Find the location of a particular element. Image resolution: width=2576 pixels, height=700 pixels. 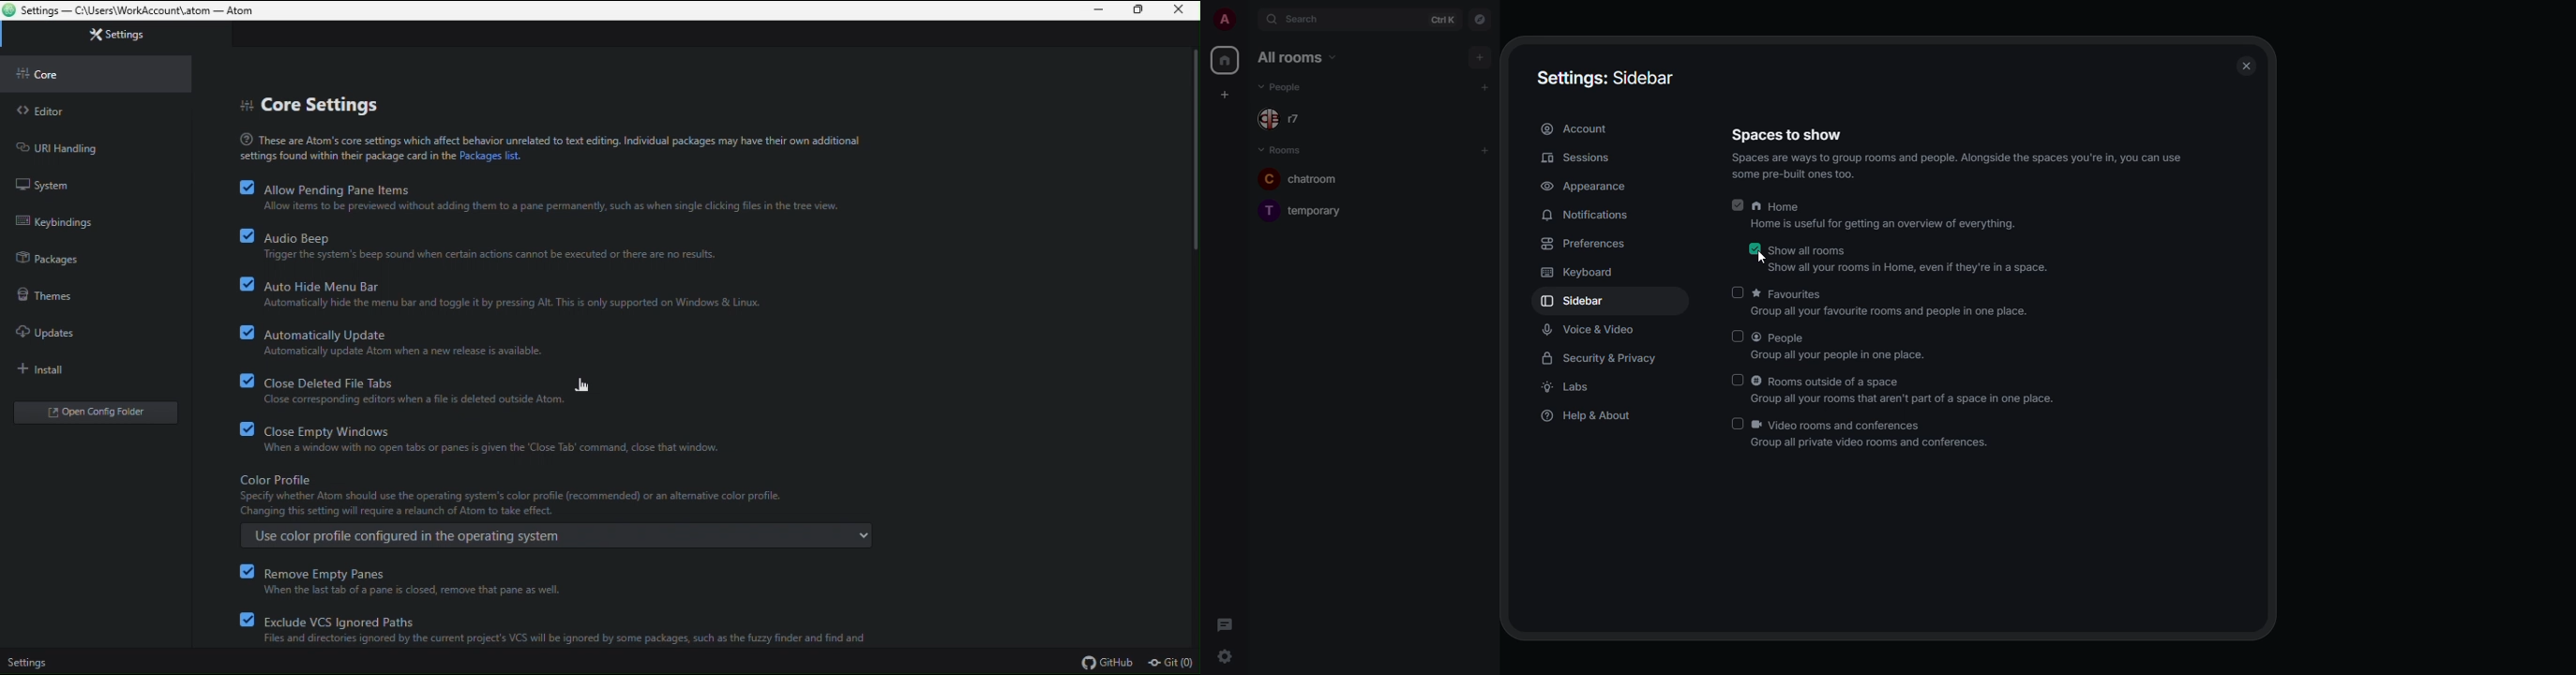

preferences is located at coordinates (1584, 244).